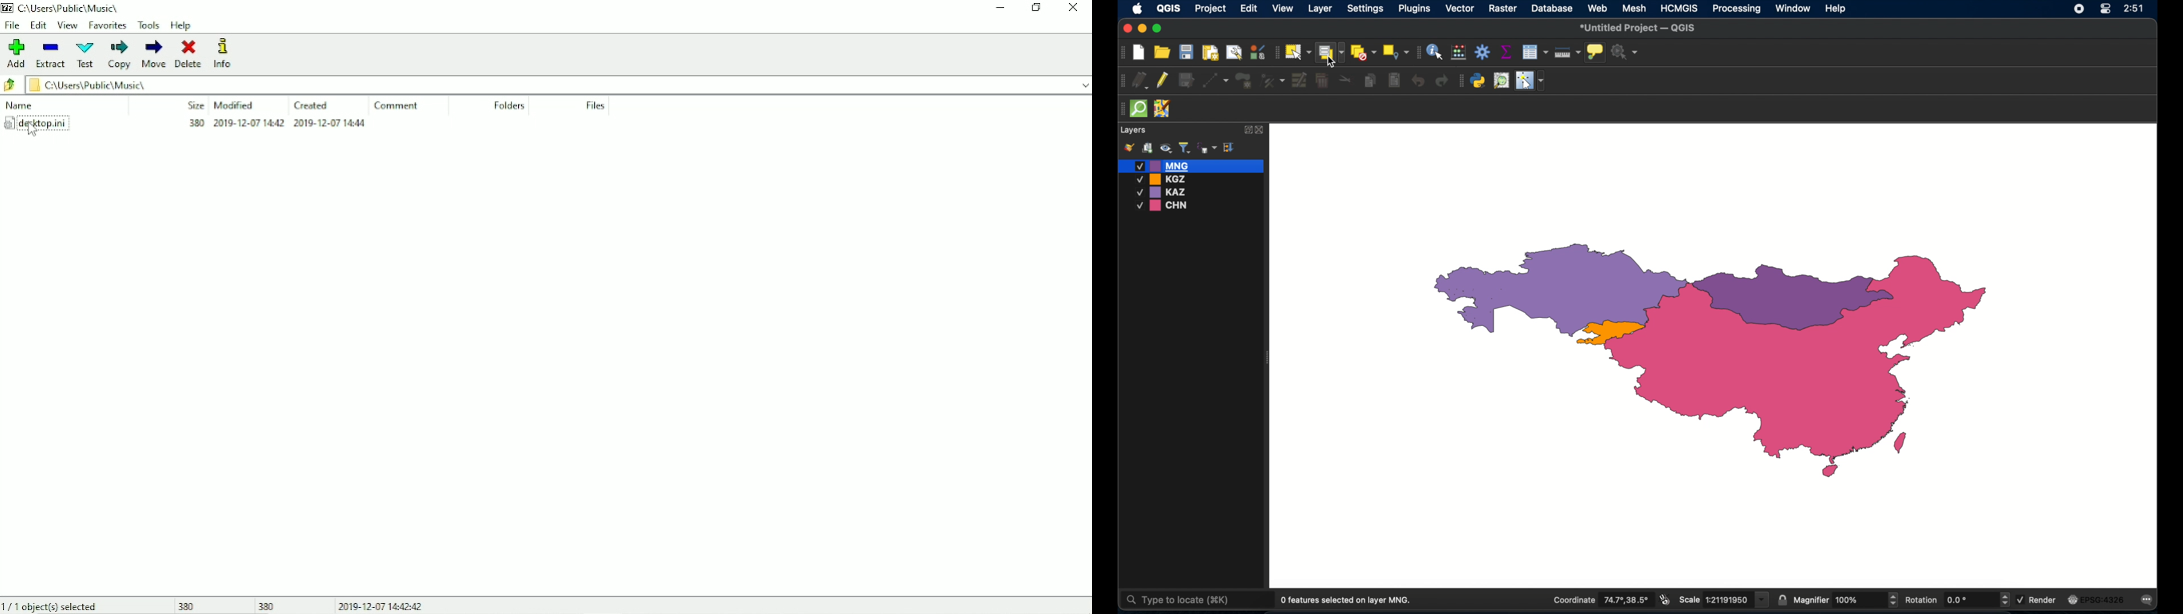 This screenshot has width=2184, height=616. I want to click on cursr, so click(31, 130).